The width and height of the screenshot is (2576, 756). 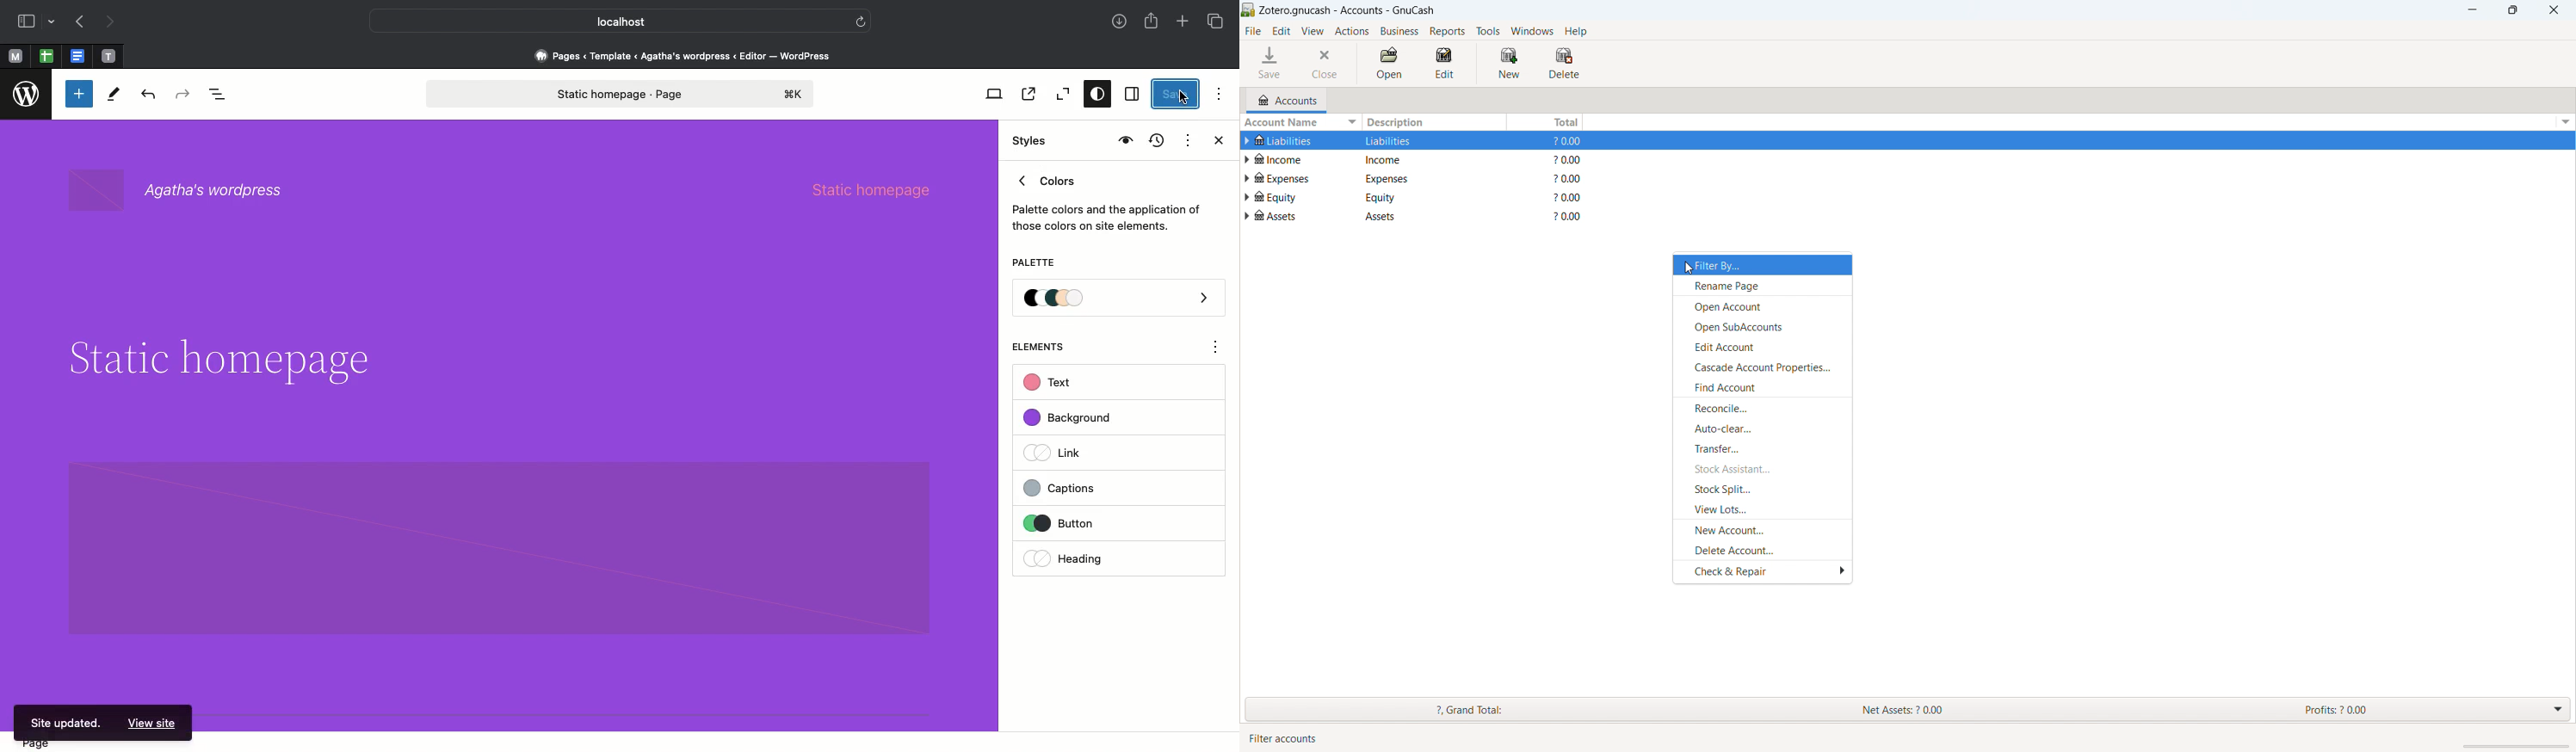 I want to click on grand total, net assets and profits, so click(x=1908, y=710).